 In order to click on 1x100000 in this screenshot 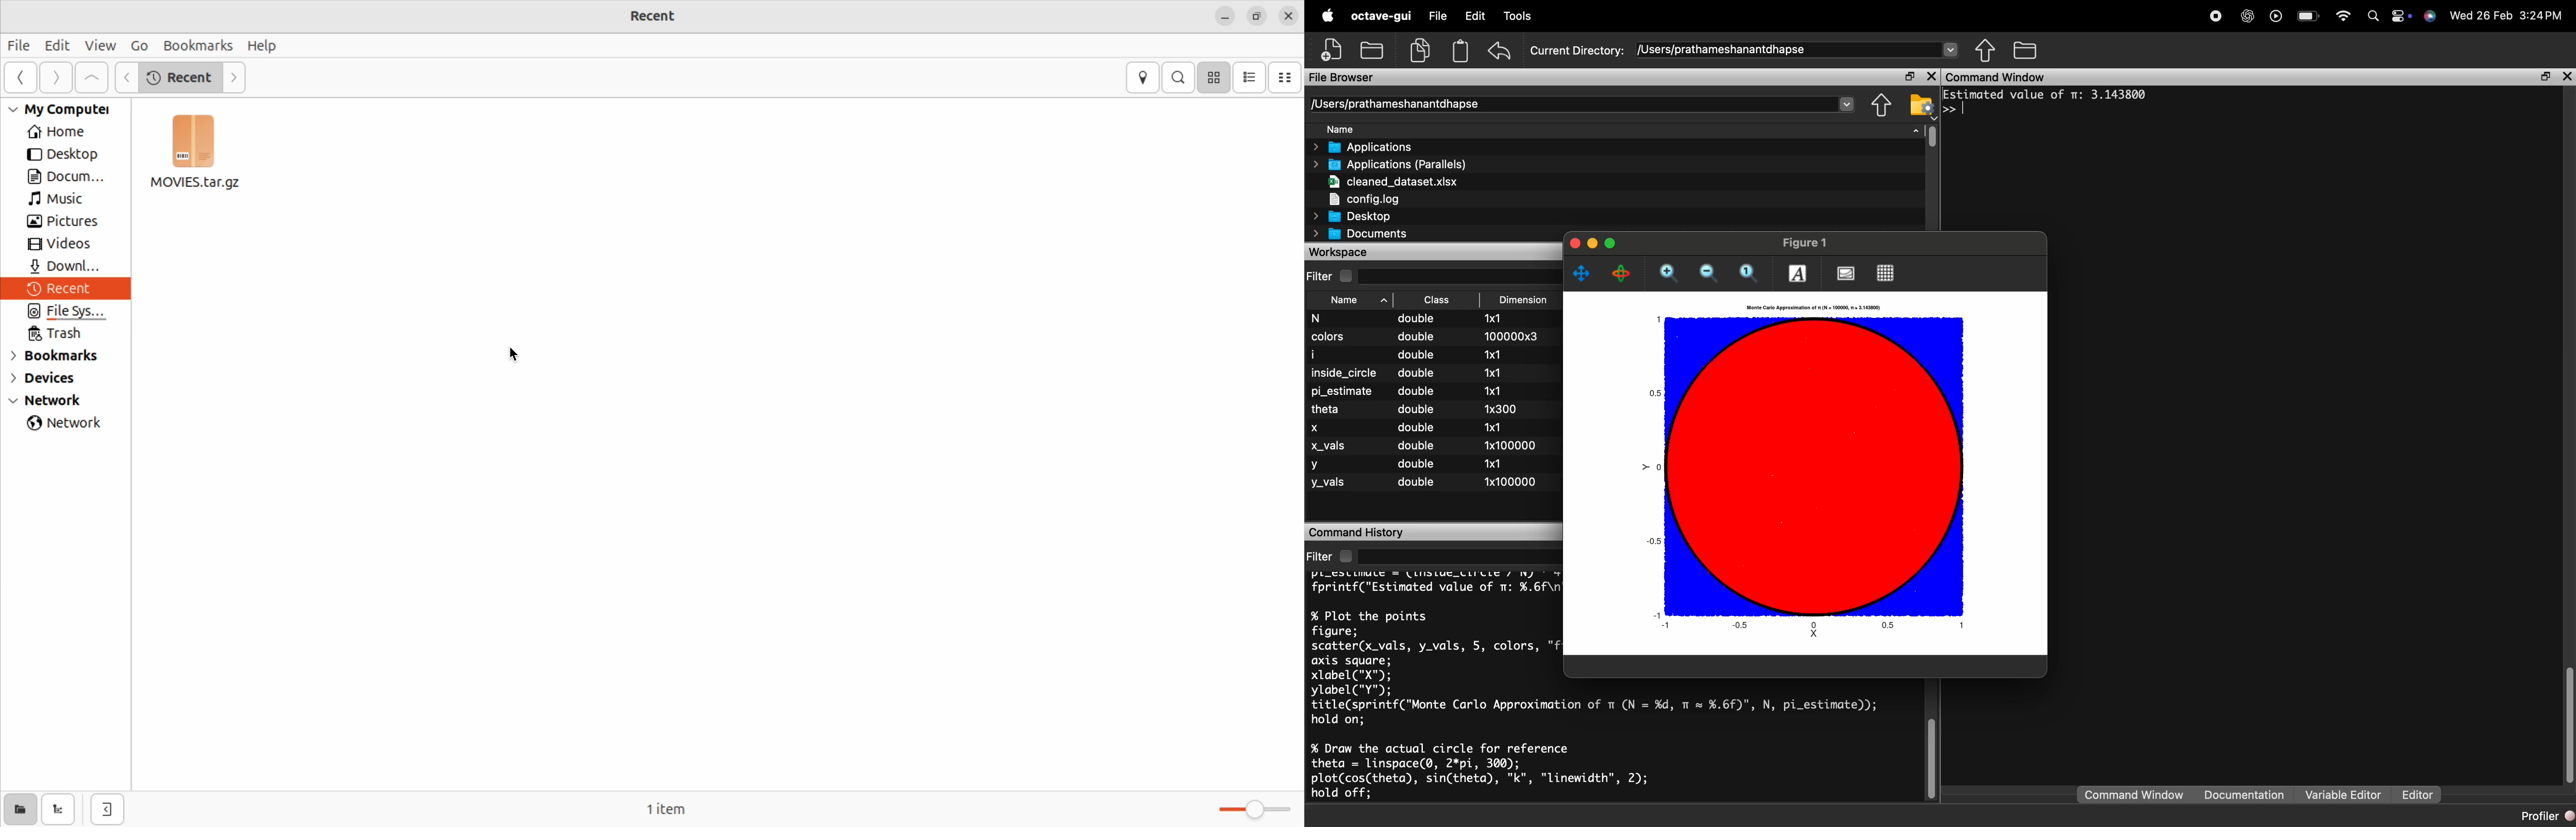, I will do `click(1511, 444)`.